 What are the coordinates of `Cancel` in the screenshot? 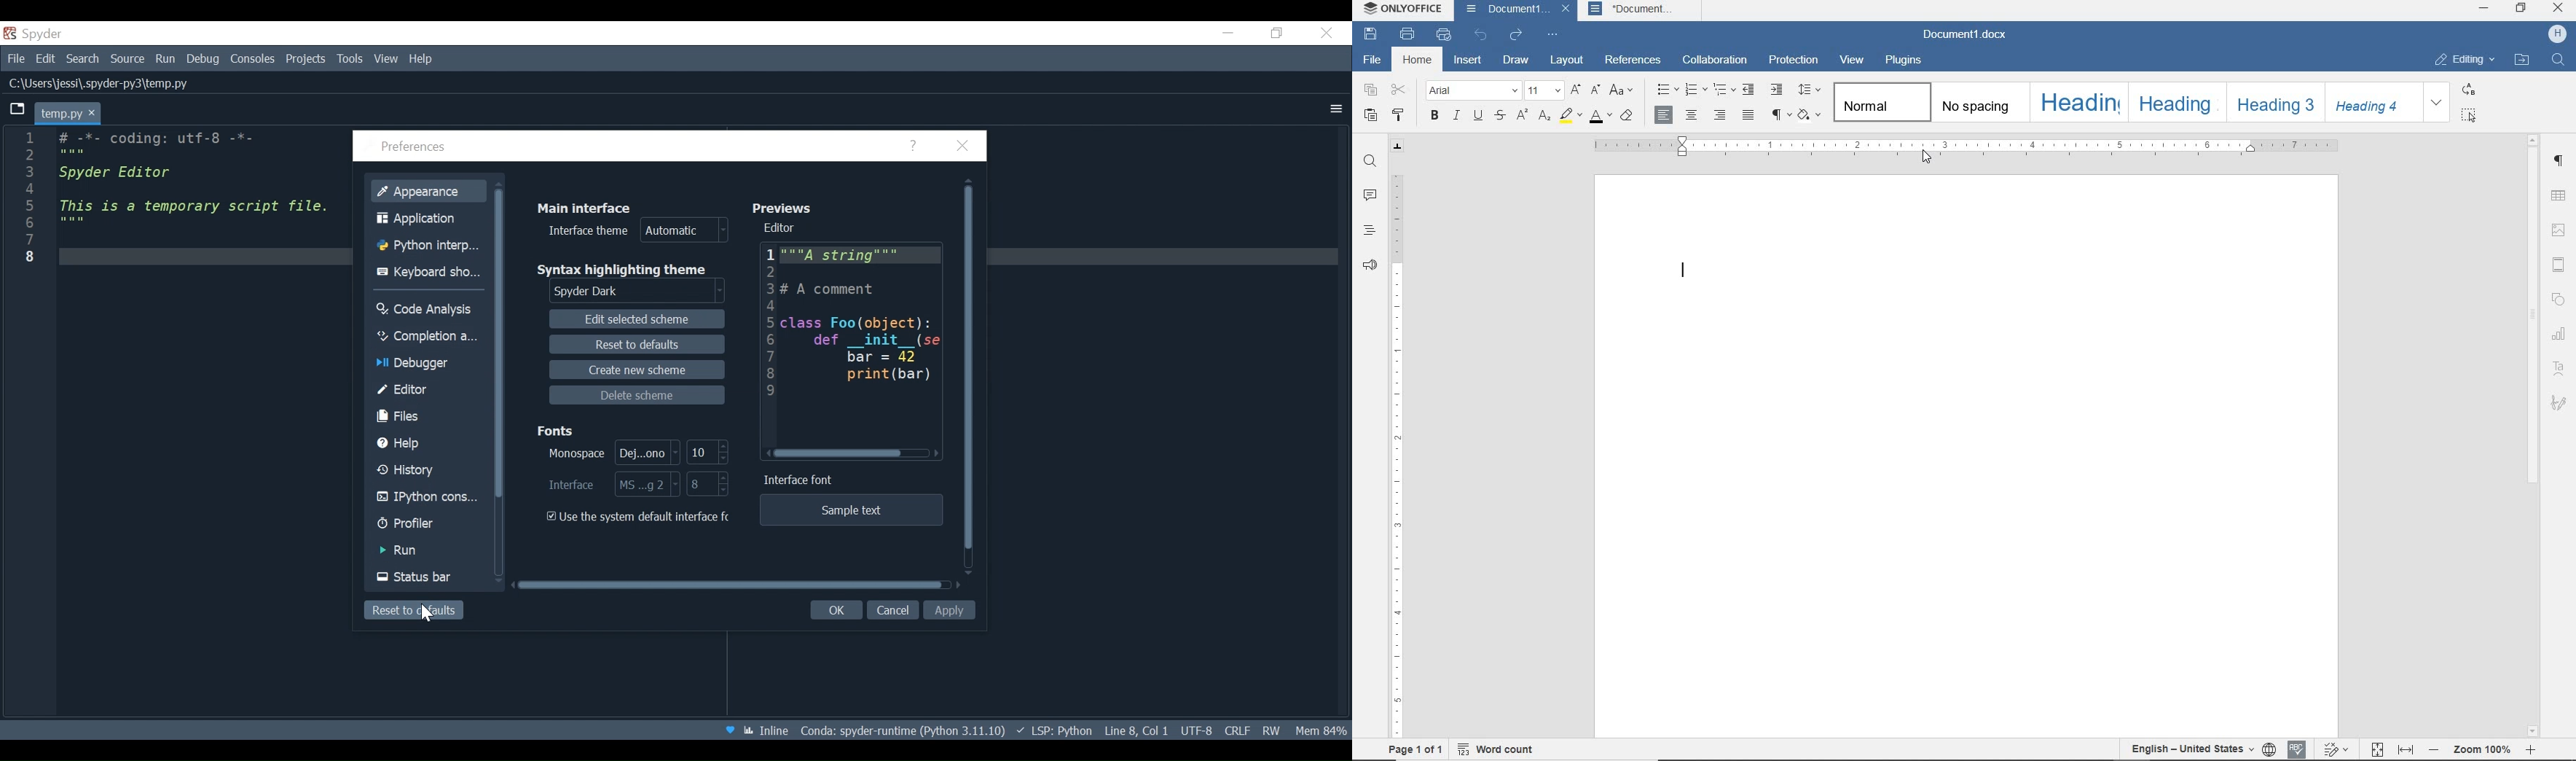 It's located at (892, 610).